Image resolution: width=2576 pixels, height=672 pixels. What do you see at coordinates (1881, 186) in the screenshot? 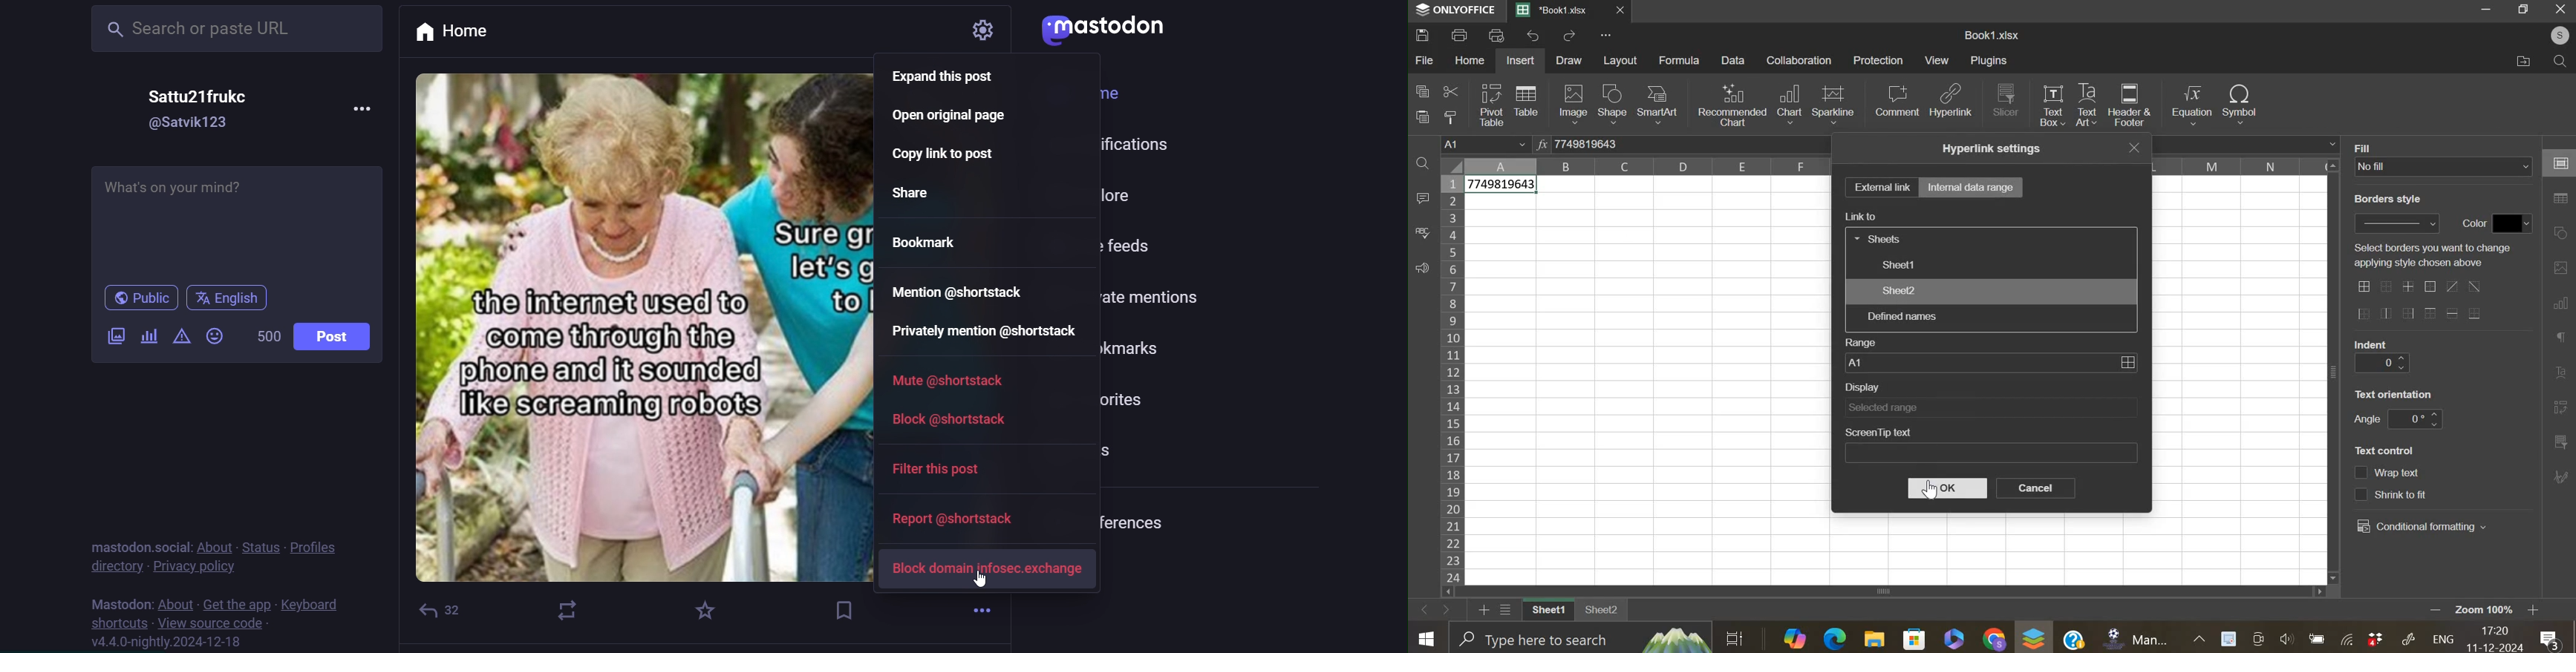
I see `external link` at bounding box center [1881, 186].